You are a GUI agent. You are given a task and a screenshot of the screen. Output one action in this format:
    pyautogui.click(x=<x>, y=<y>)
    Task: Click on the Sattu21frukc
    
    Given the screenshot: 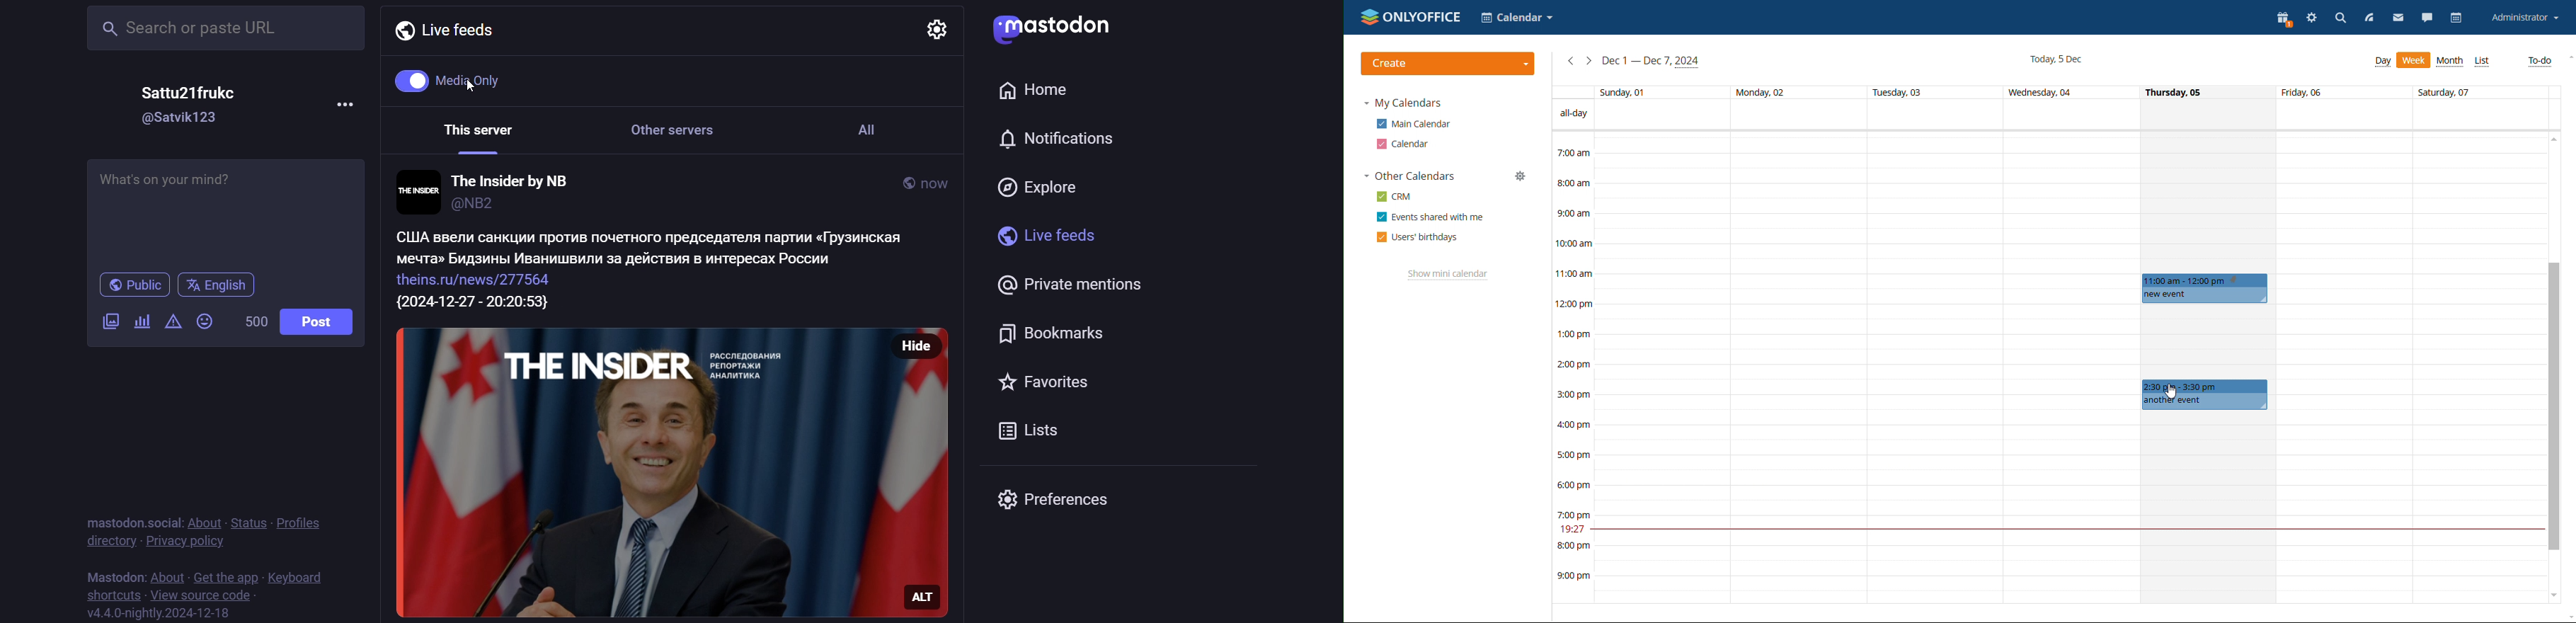 What is the action you would take?
    pyautogui.click(x=190, y=93)
    